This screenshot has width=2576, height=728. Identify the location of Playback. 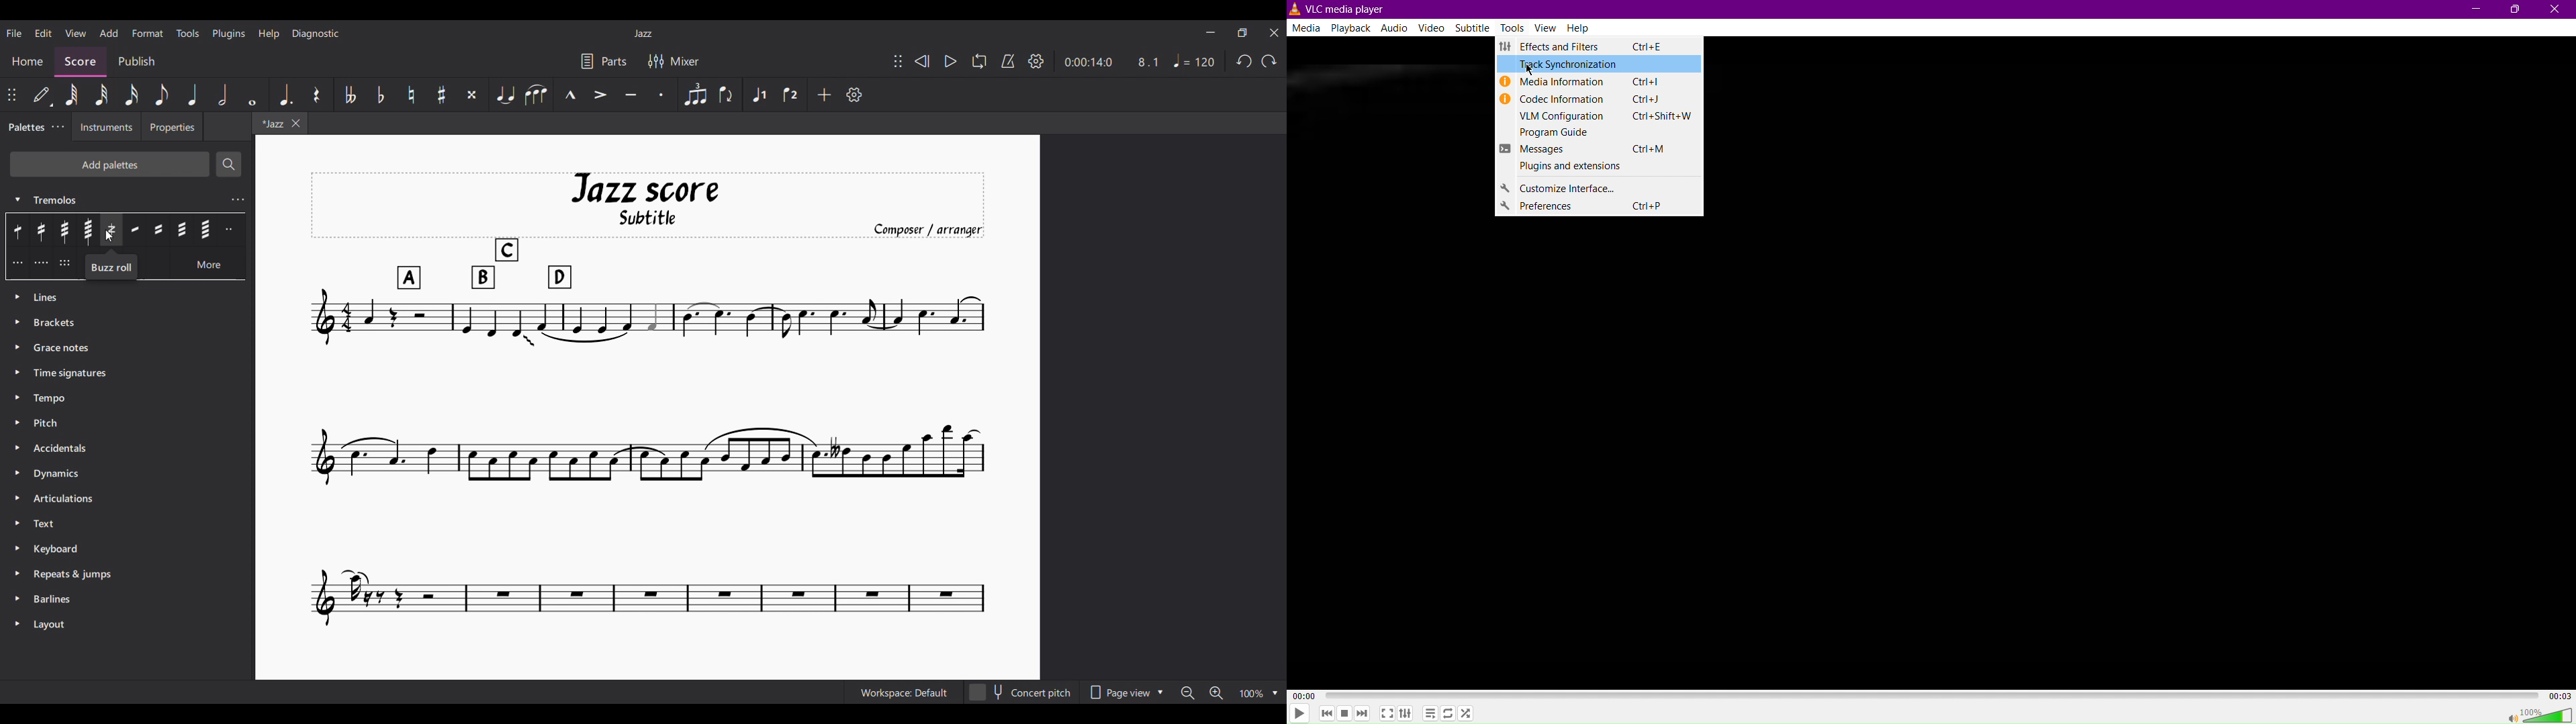
(1352, 29).